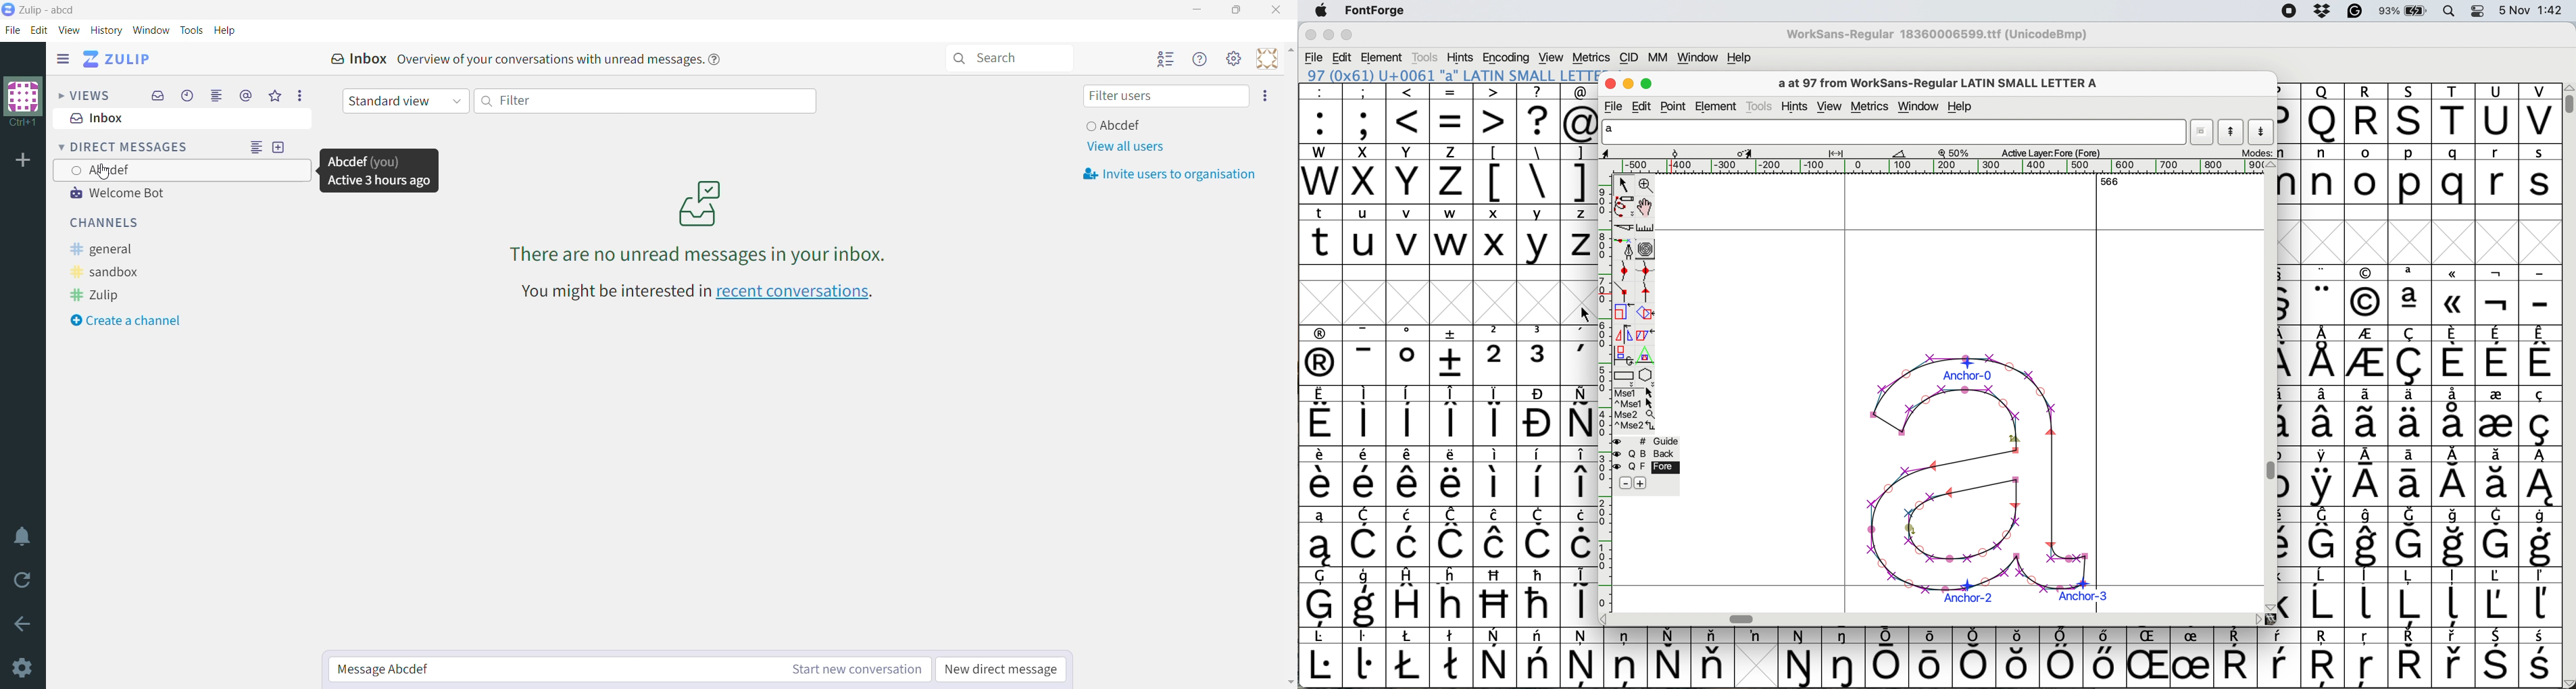 The image size is (2576, 700). I want to click on symbol, so click(2413, 415).